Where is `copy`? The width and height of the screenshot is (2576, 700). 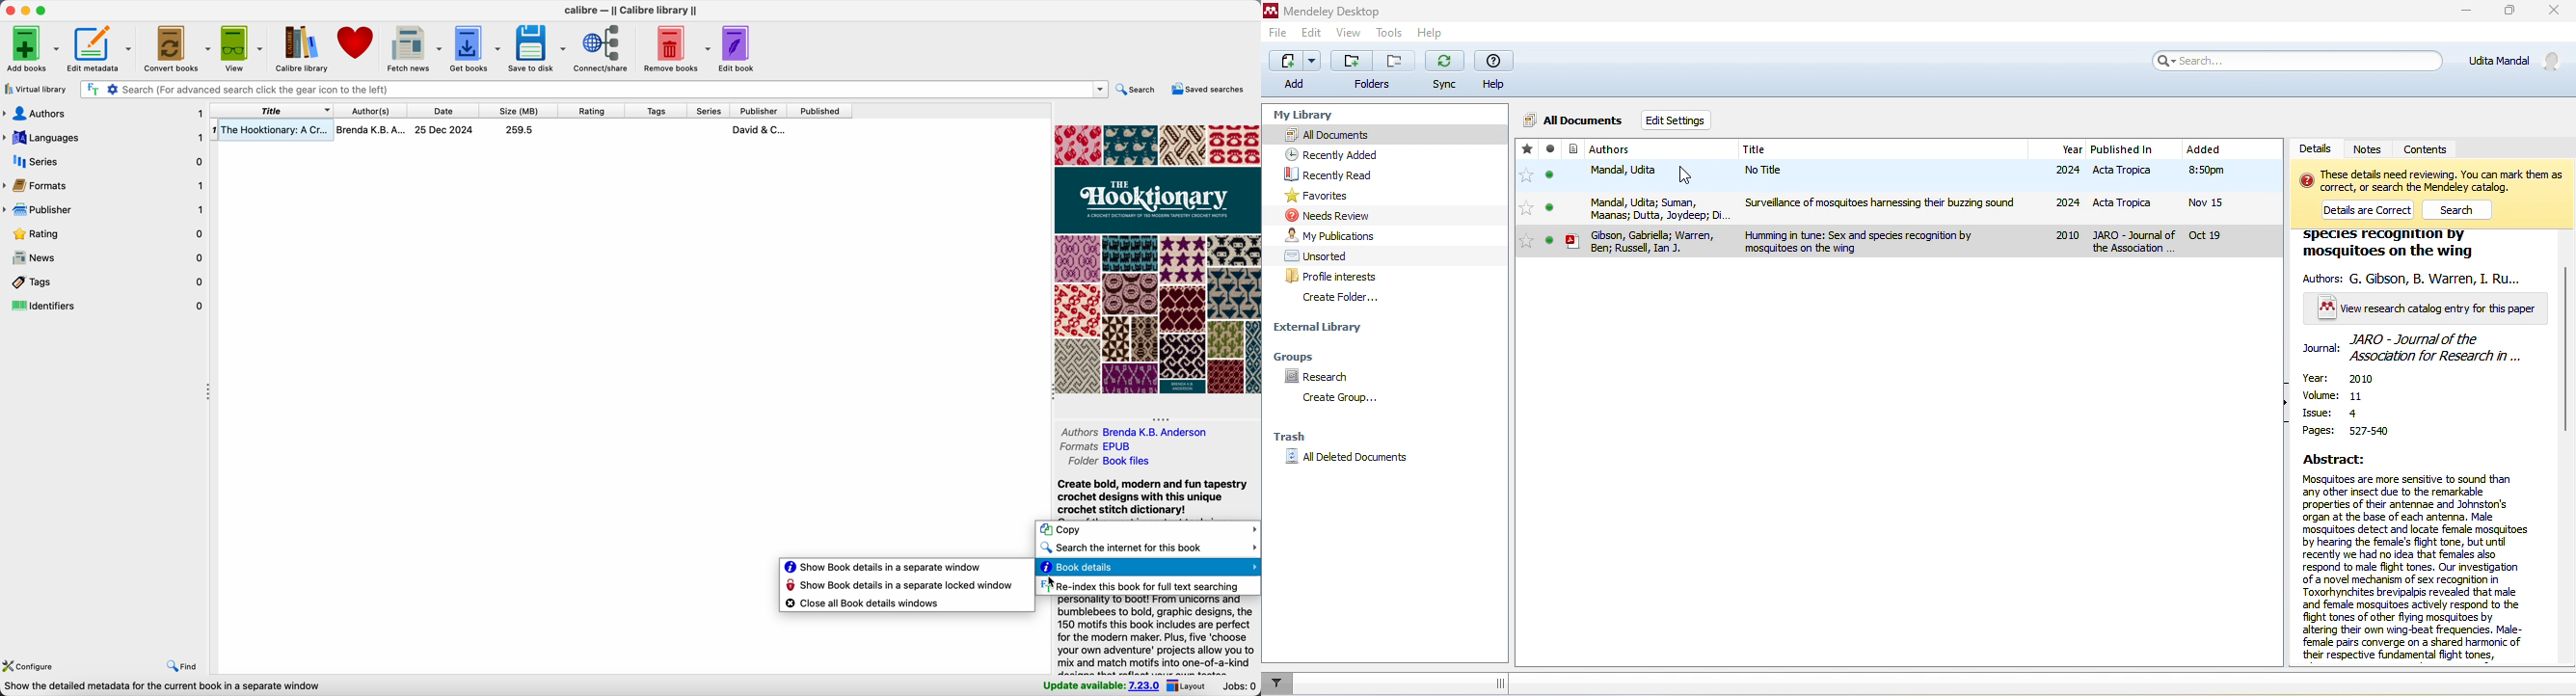
copy is located at coordinates (1148, 530).